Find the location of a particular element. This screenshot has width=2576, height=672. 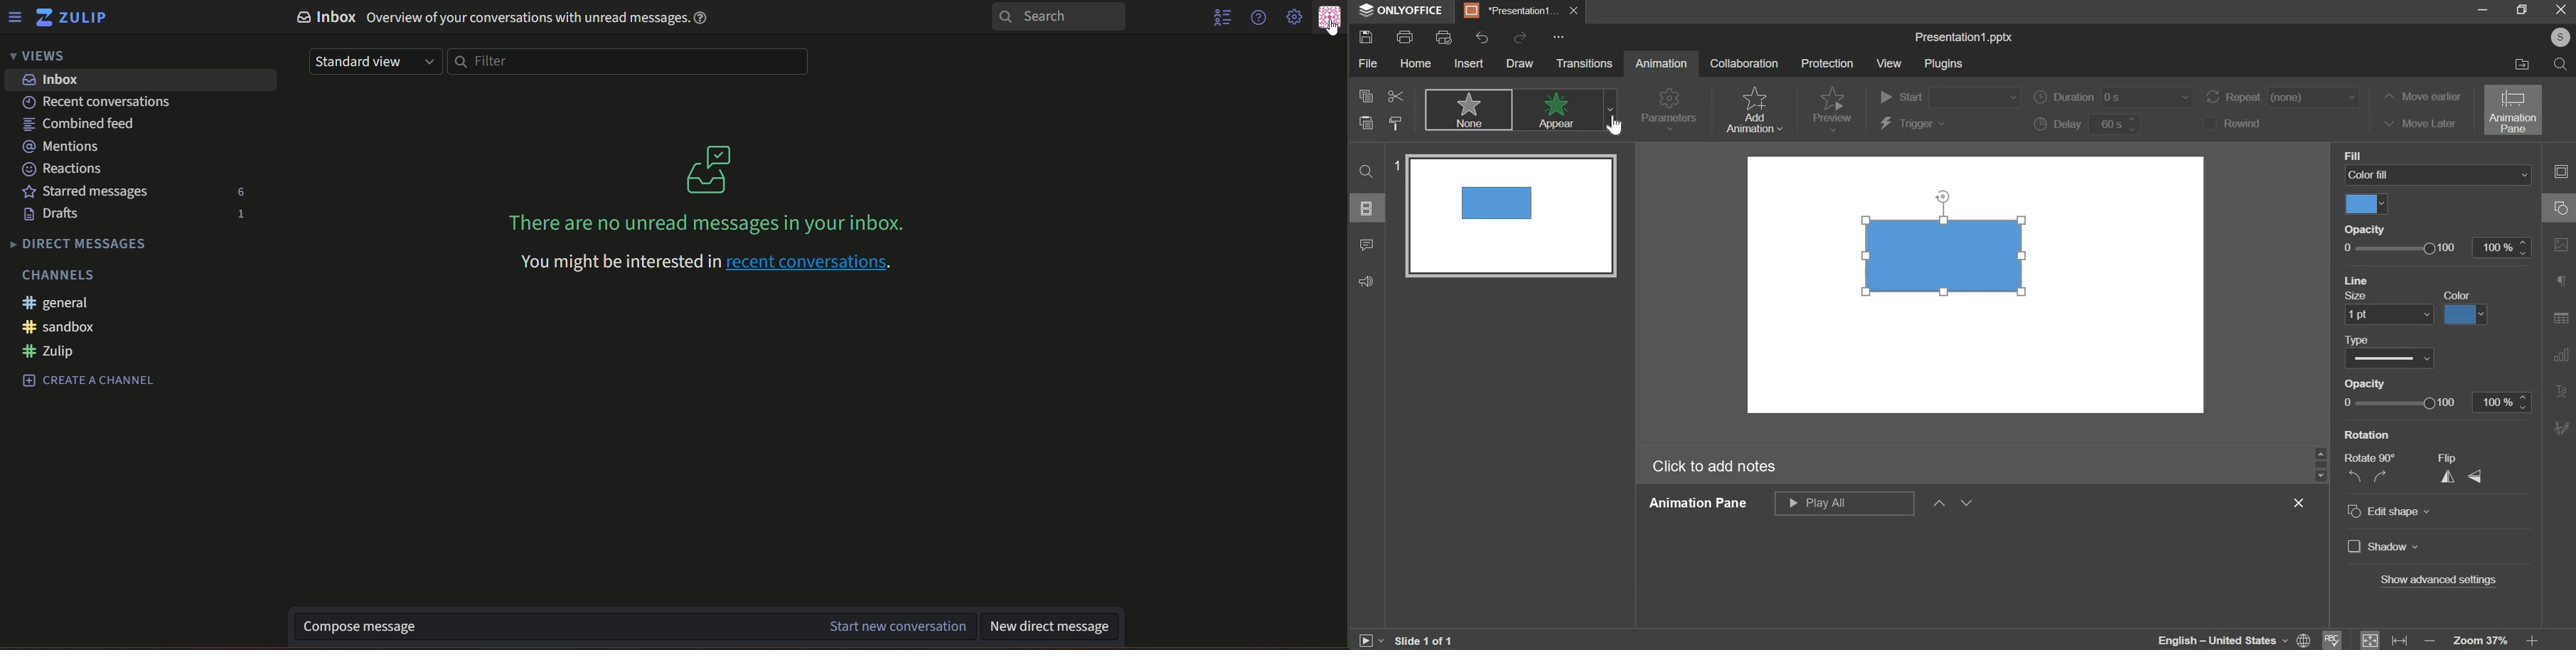

rotate anticlockwise is located at coordinates (2352, 479).